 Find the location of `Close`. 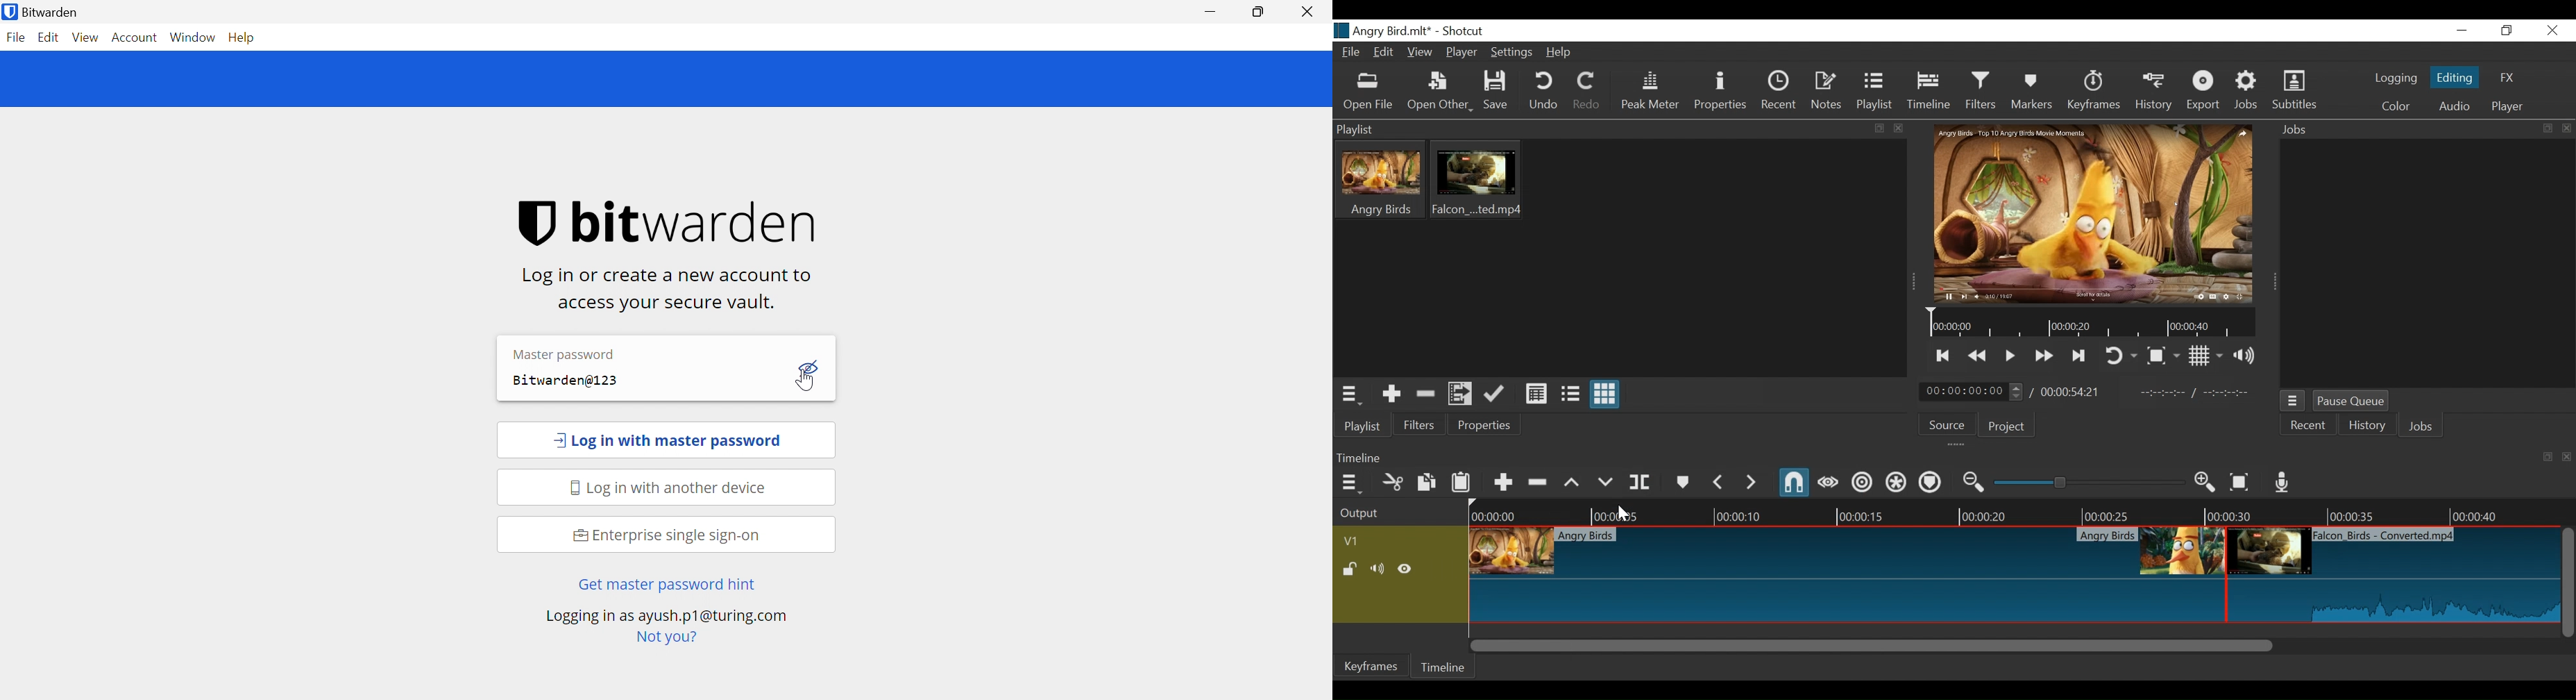

Close is located at coordinates (2552, 30).